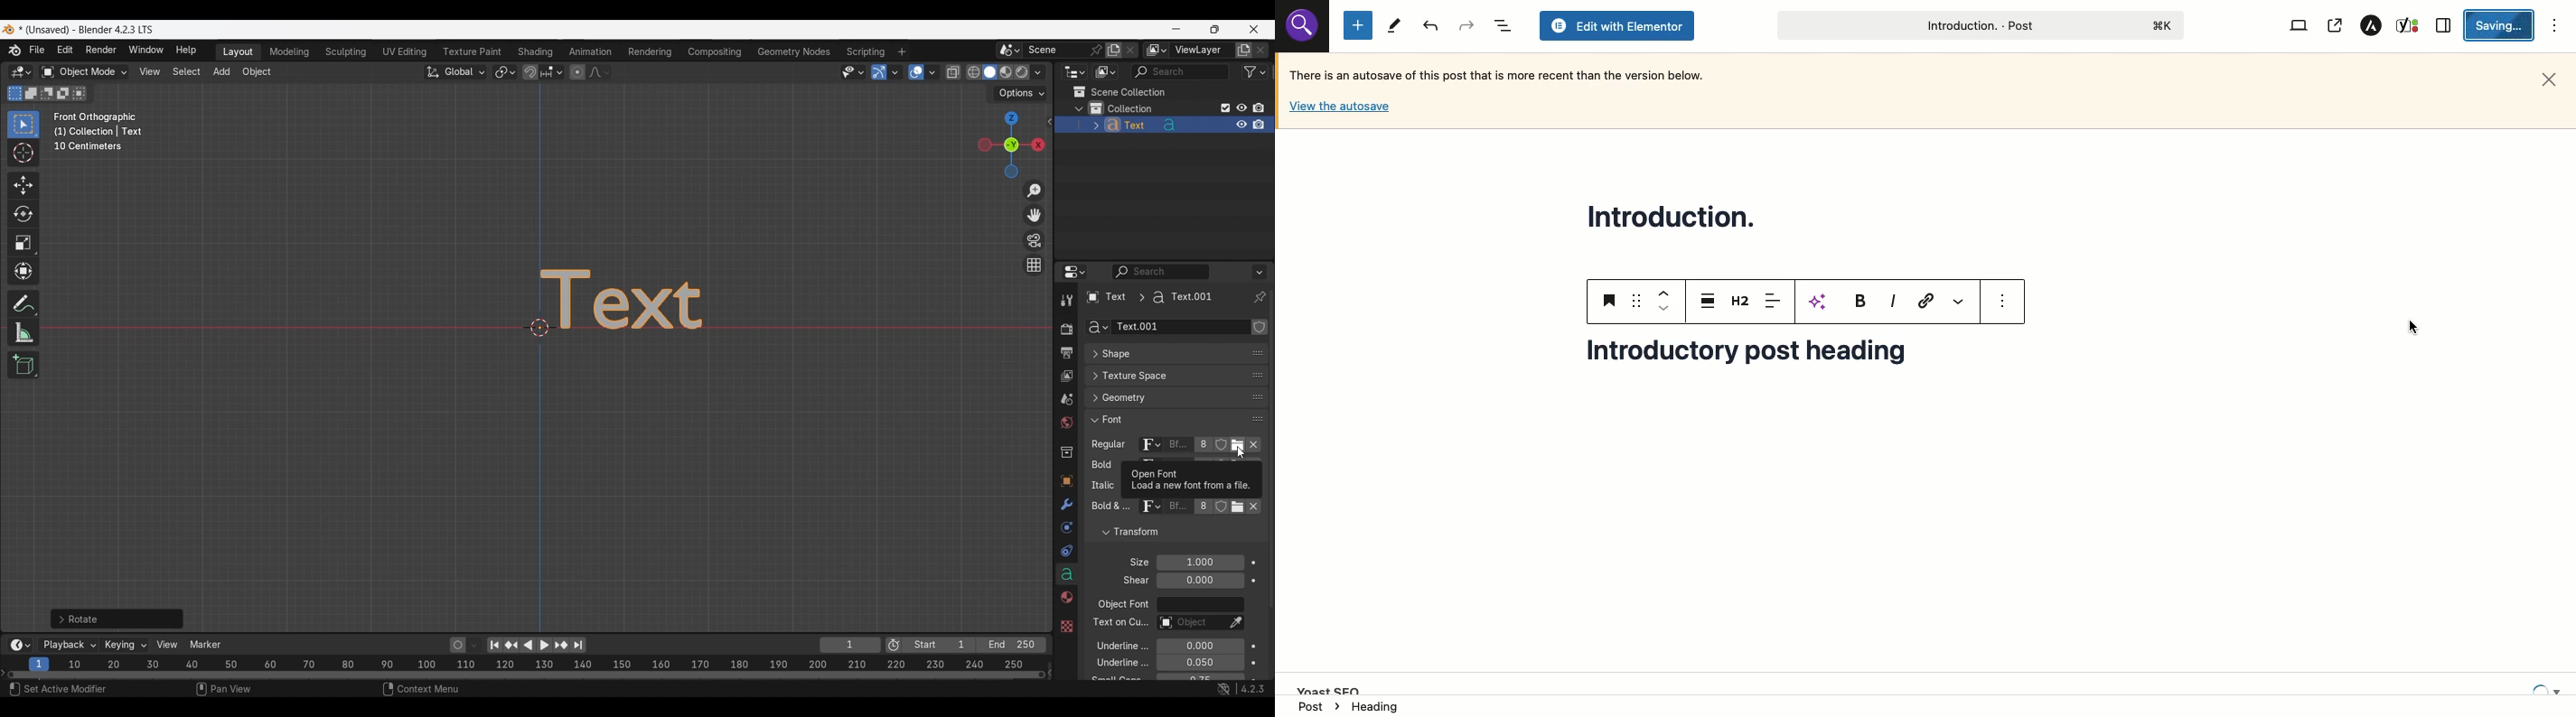 The height and width of the screenshot is (728, 2576). I want to click on Click to collapse Font, so click(1163, 419).